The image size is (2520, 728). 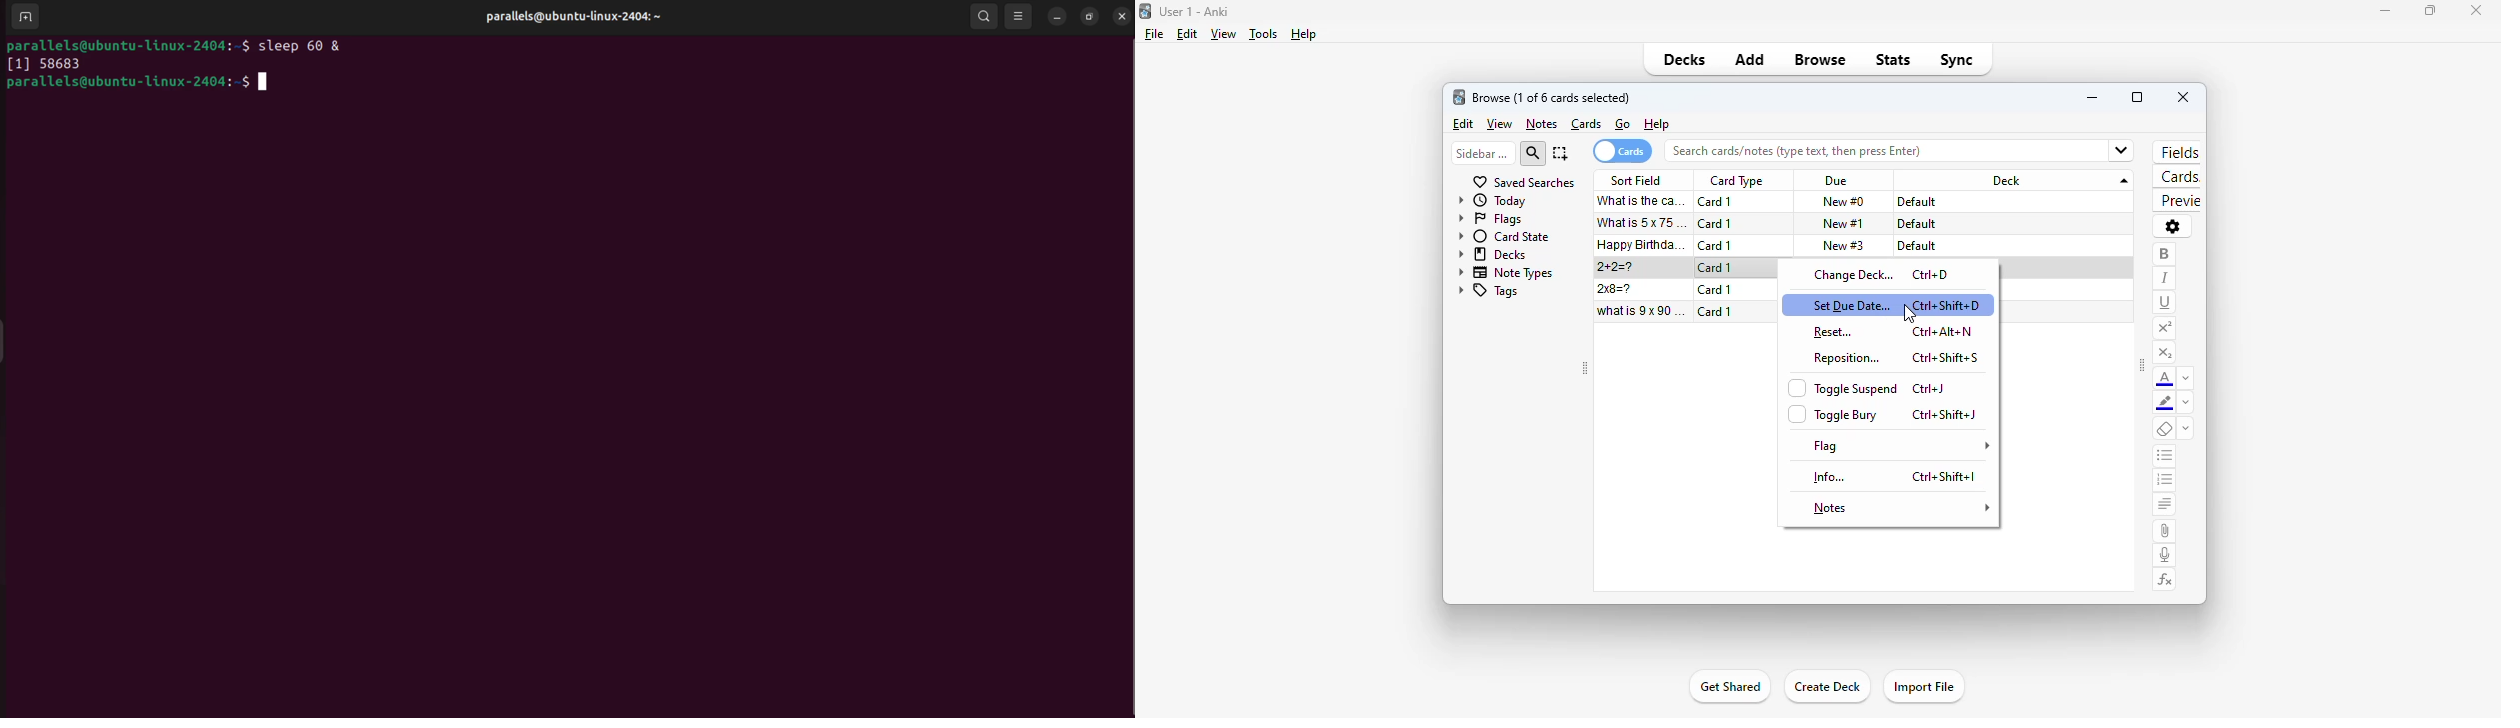 What do you see at coordinates (1642, 245) in the screenshot?
I see `happy birthday song!!!.mp3` at bounding box center [1642, 245].